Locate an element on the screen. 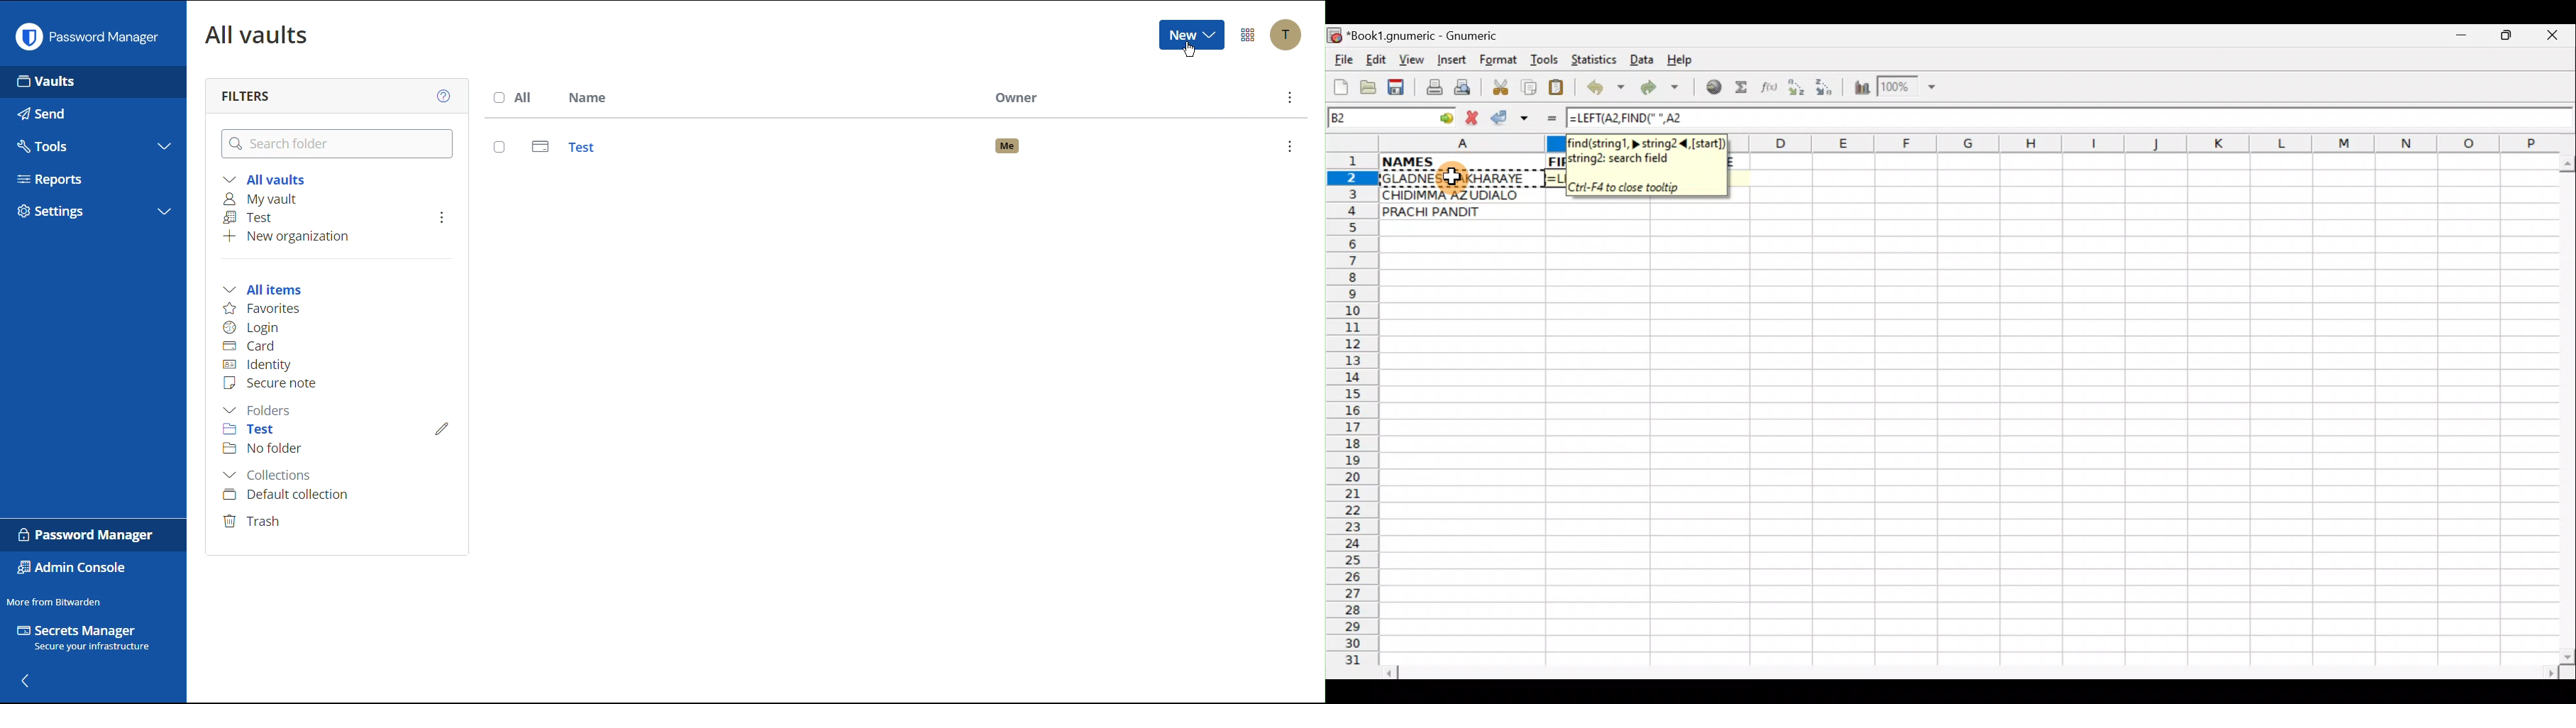 The image size is (2576, 728). options is located at coordinates (1290, 146).